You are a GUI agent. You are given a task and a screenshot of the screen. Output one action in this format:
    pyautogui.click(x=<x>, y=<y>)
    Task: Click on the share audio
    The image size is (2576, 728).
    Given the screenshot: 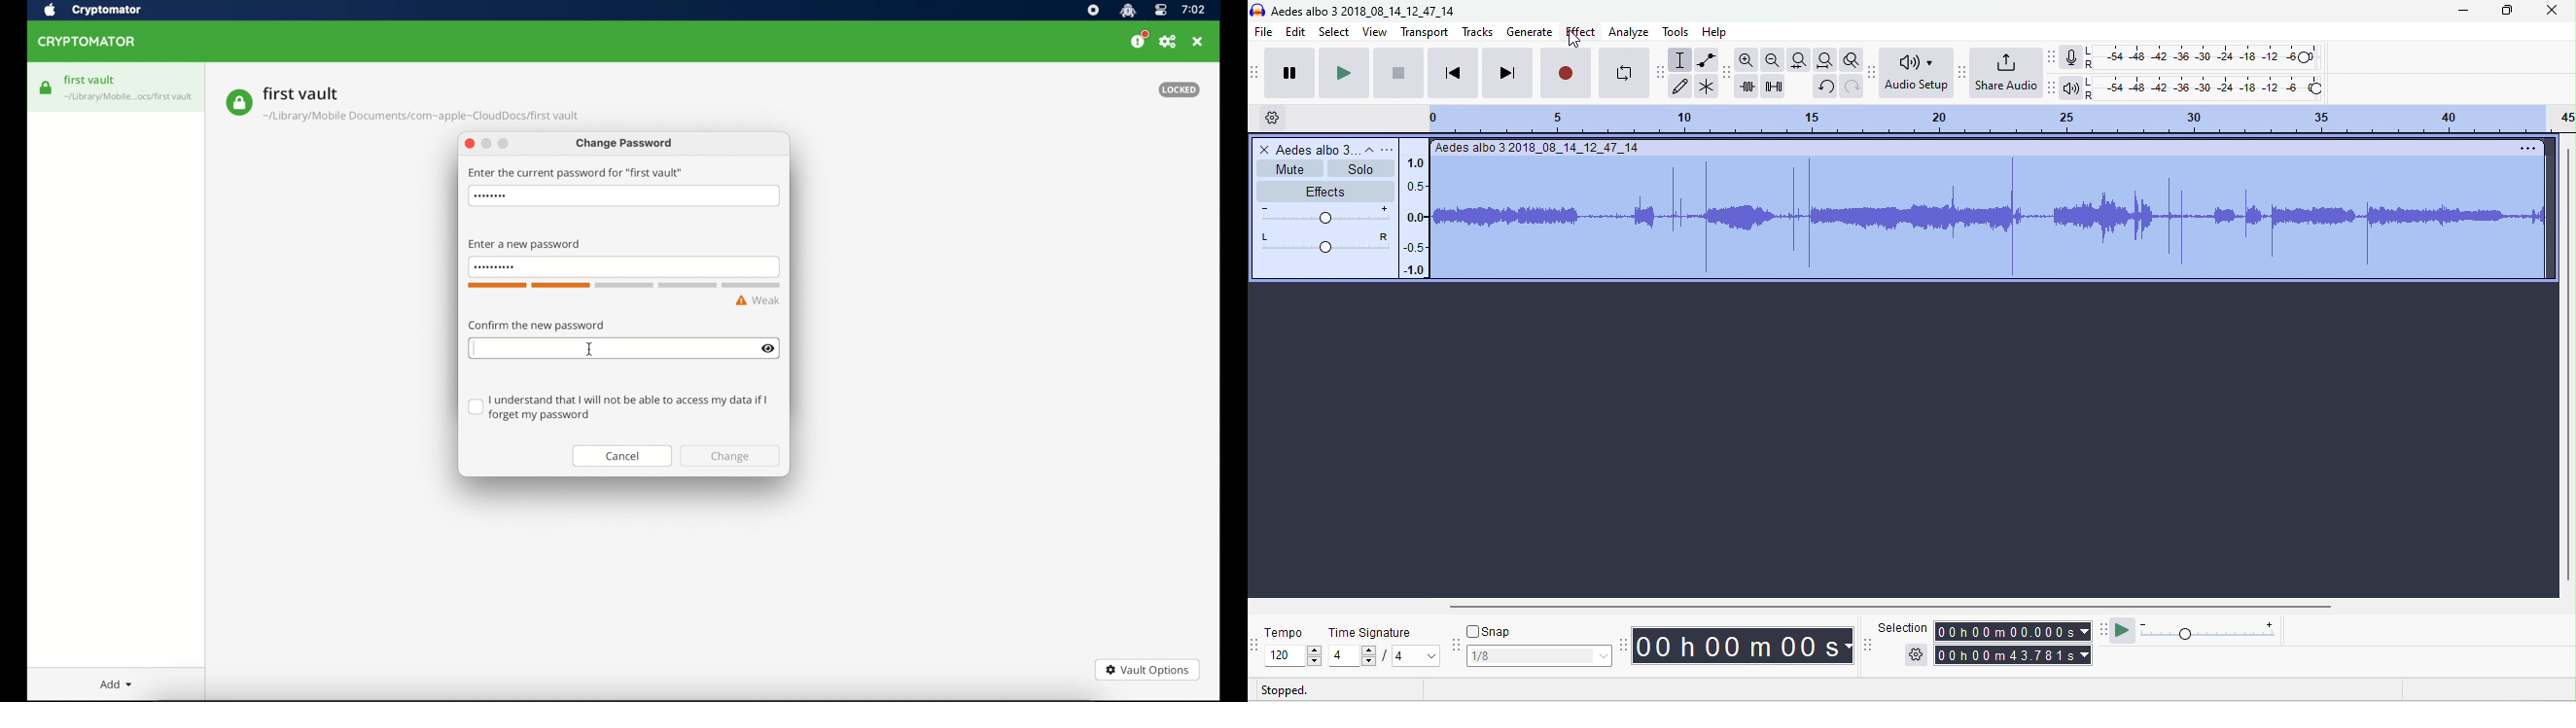 What is the action you would take?
    pyautogui.click(x=2006, y=73)
    